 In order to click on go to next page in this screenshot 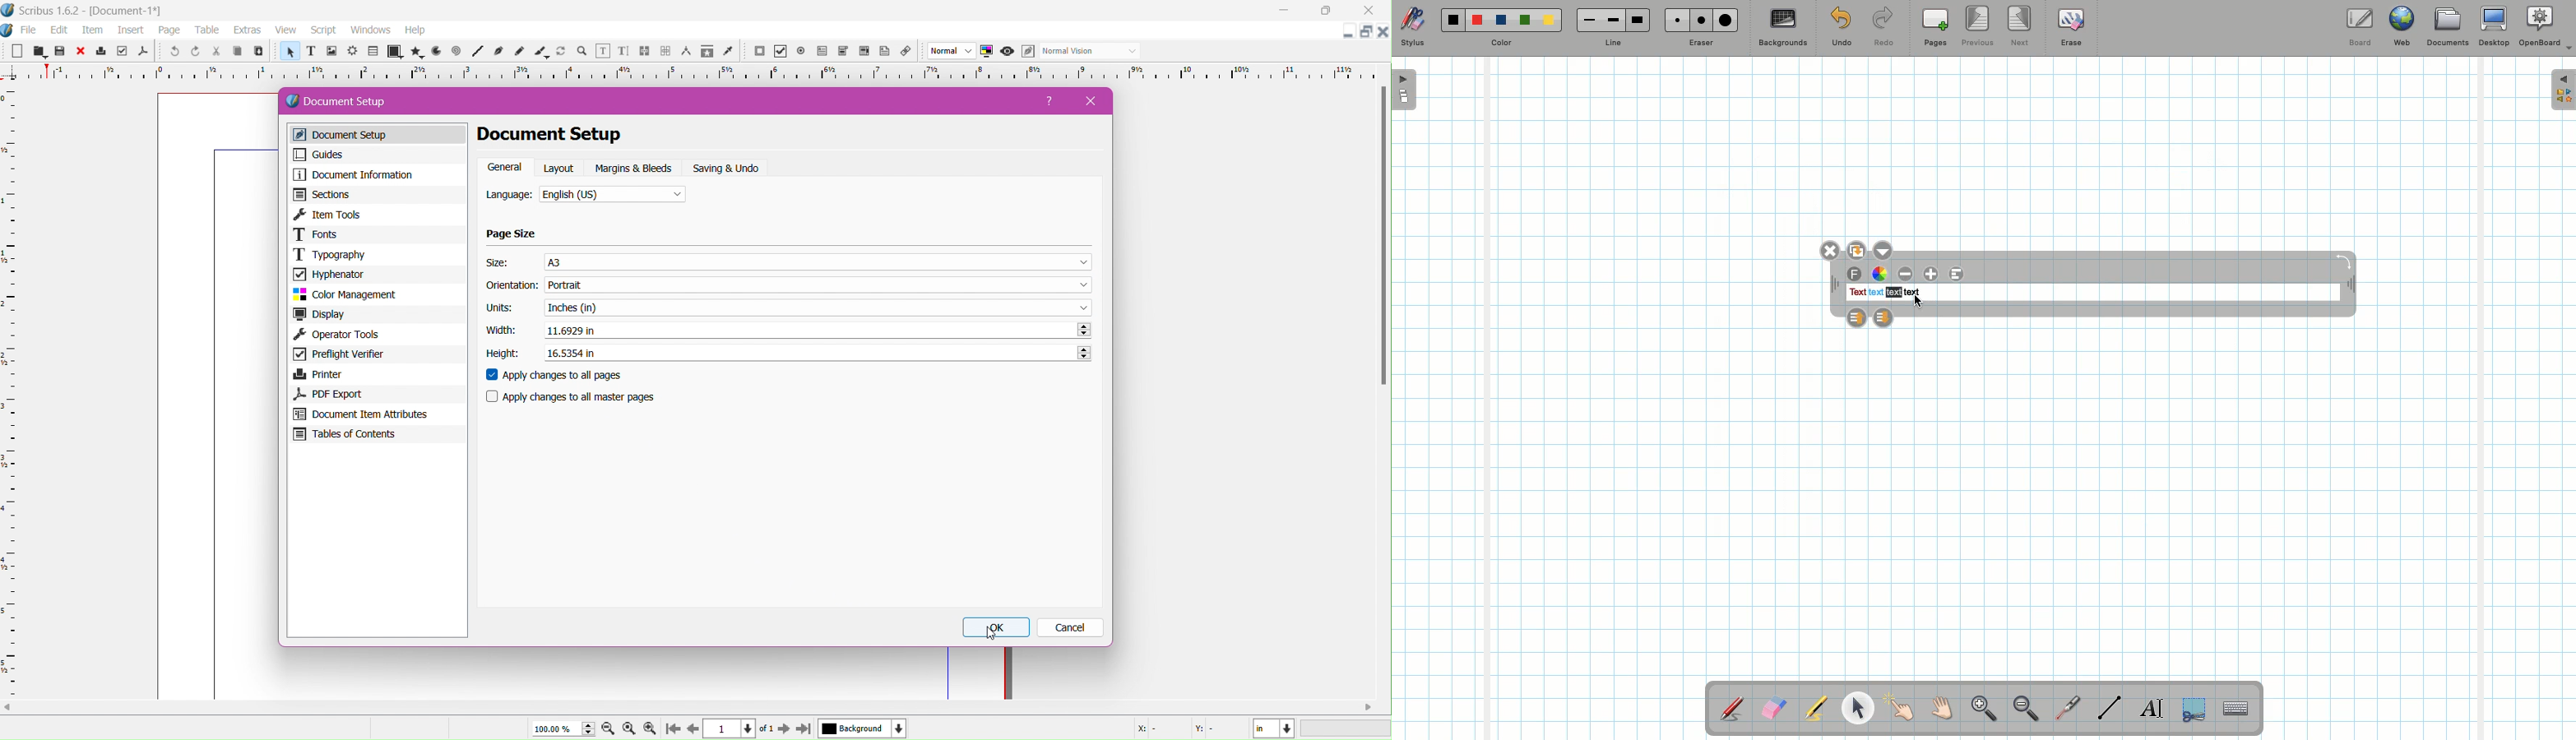, I will do `click(784, 730)`.